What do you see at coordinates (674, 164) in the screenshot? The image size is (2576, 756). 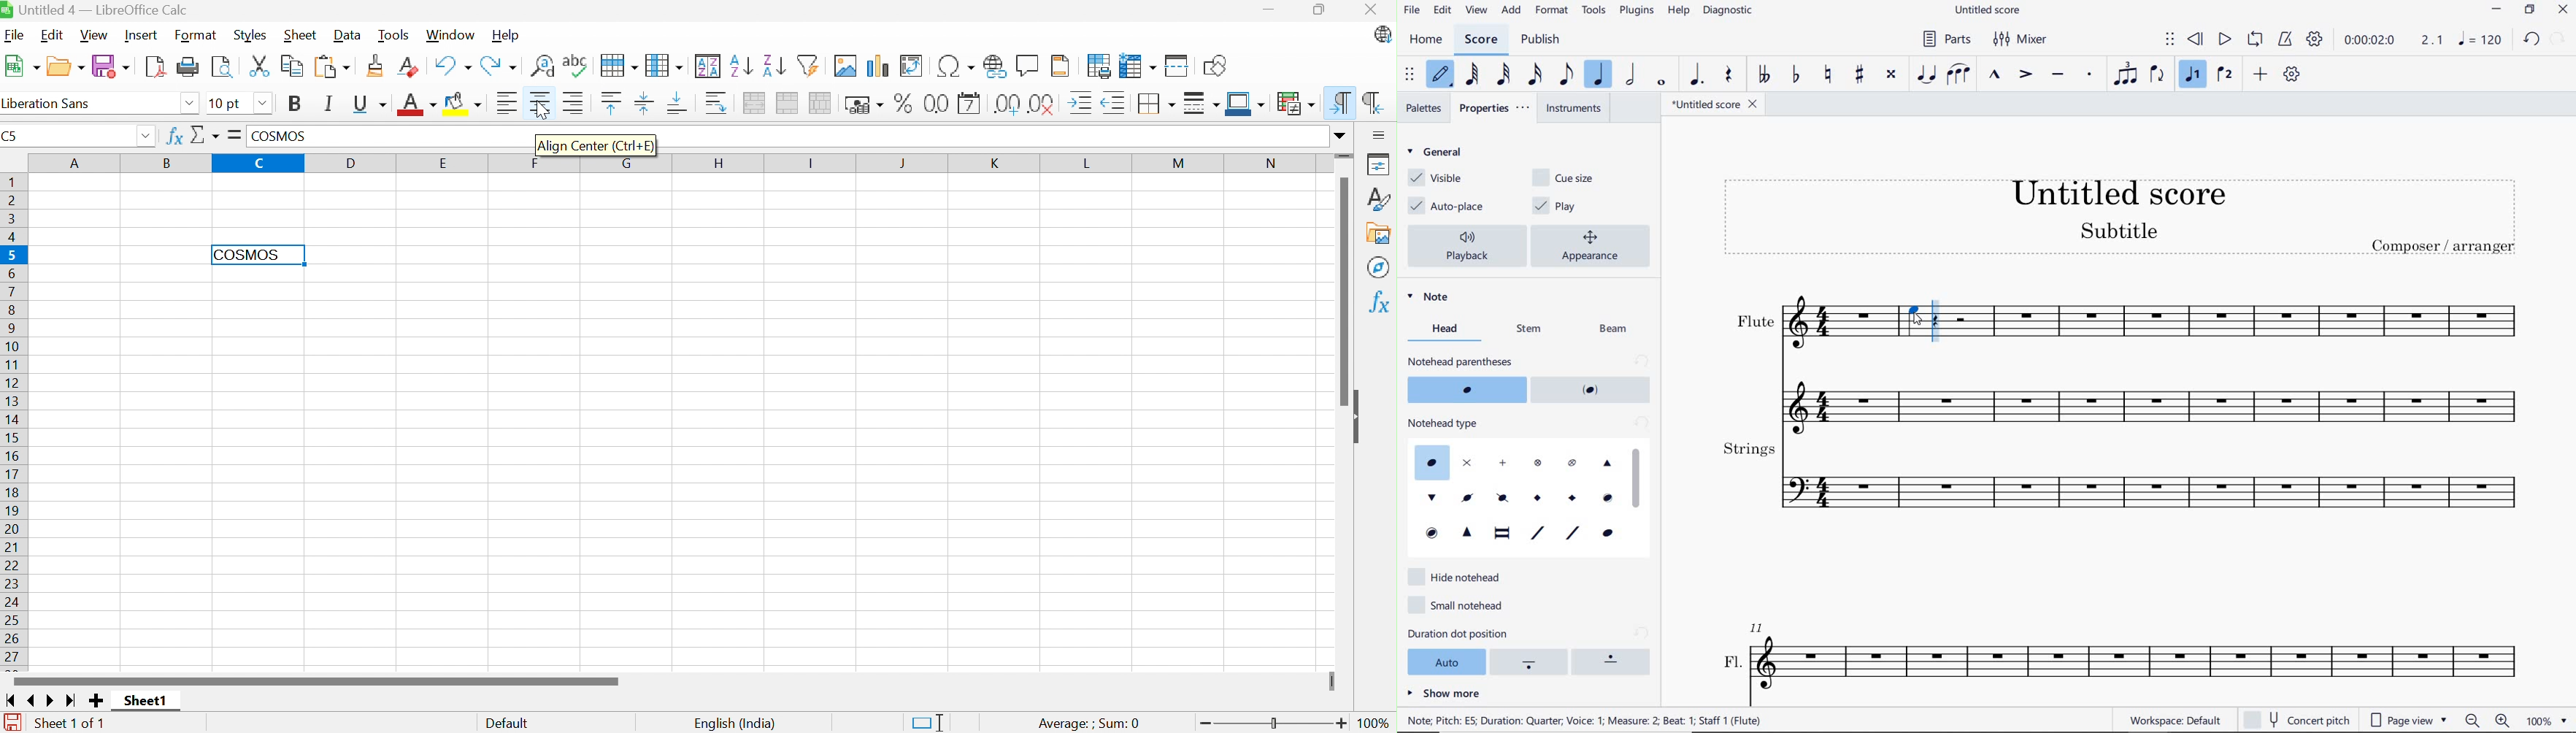 I see `Column Name` at bounding box center [674, 164].